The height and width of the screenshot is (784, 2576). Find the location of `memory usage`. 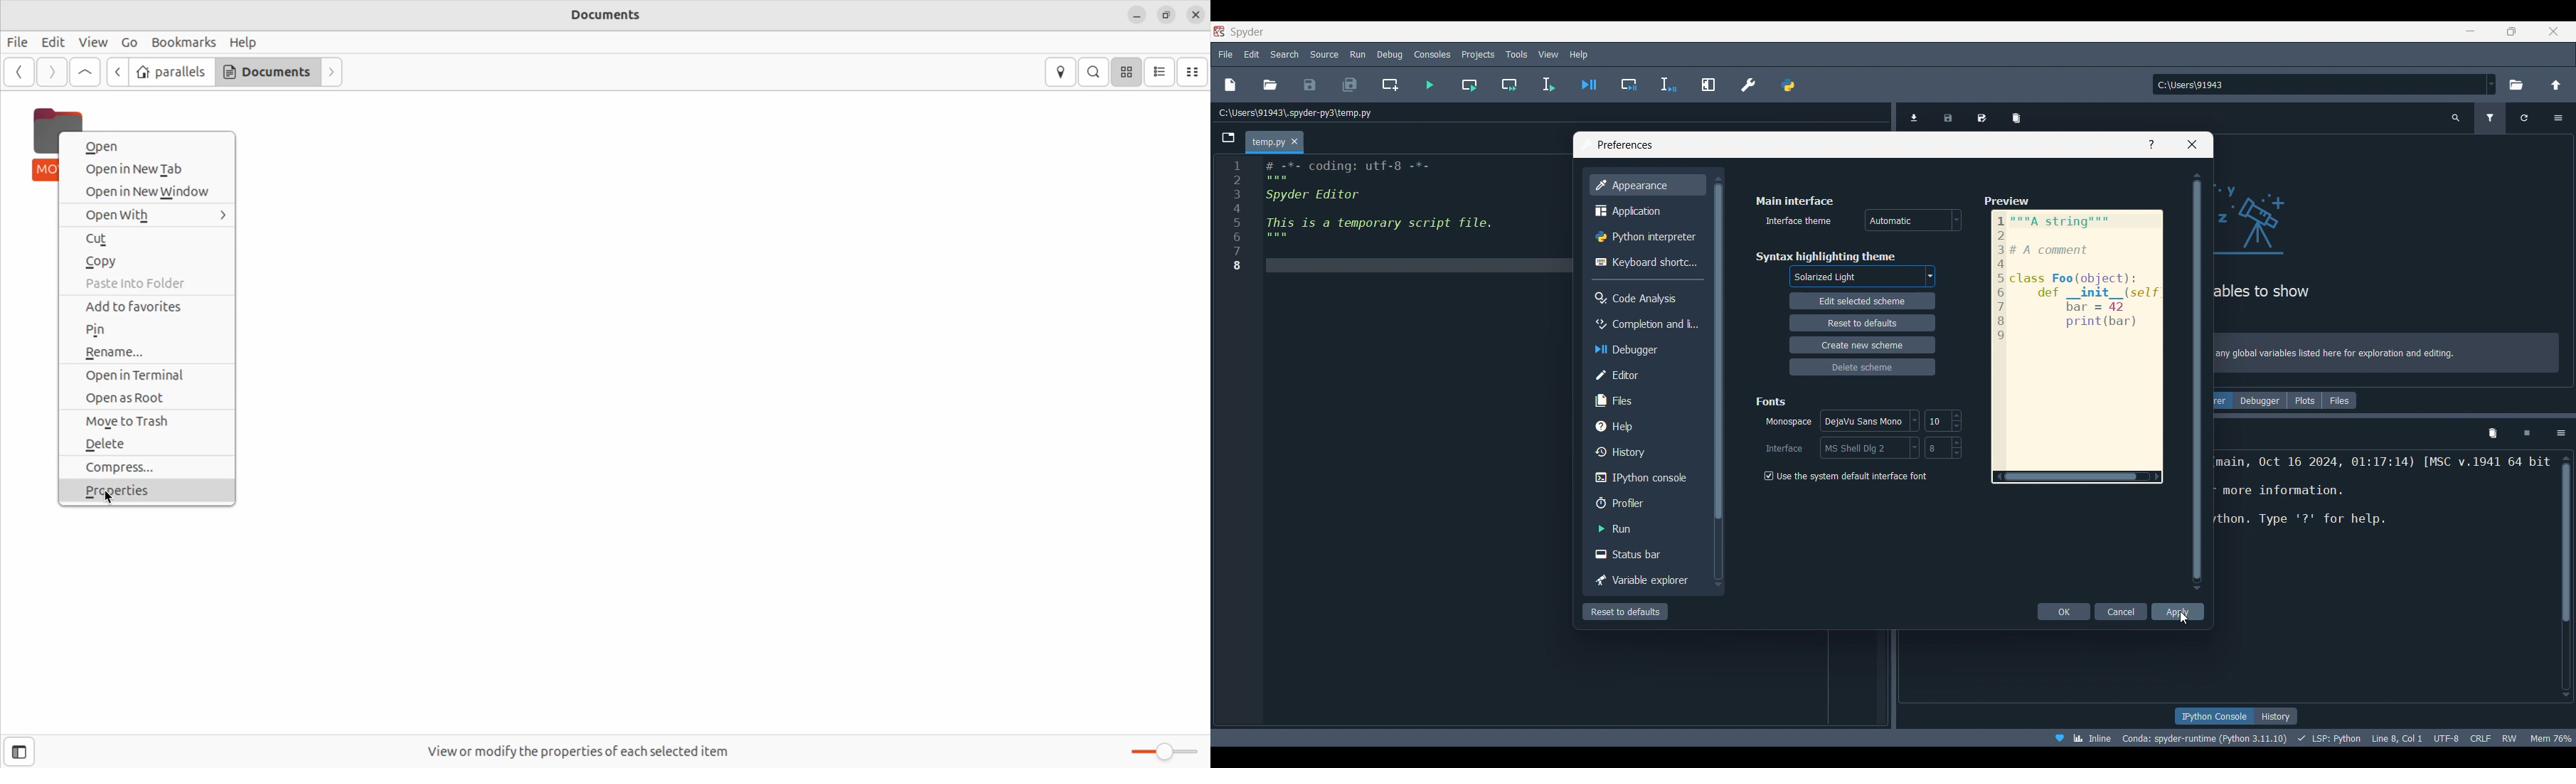

memory usage is located at coordinates (2553, 737).